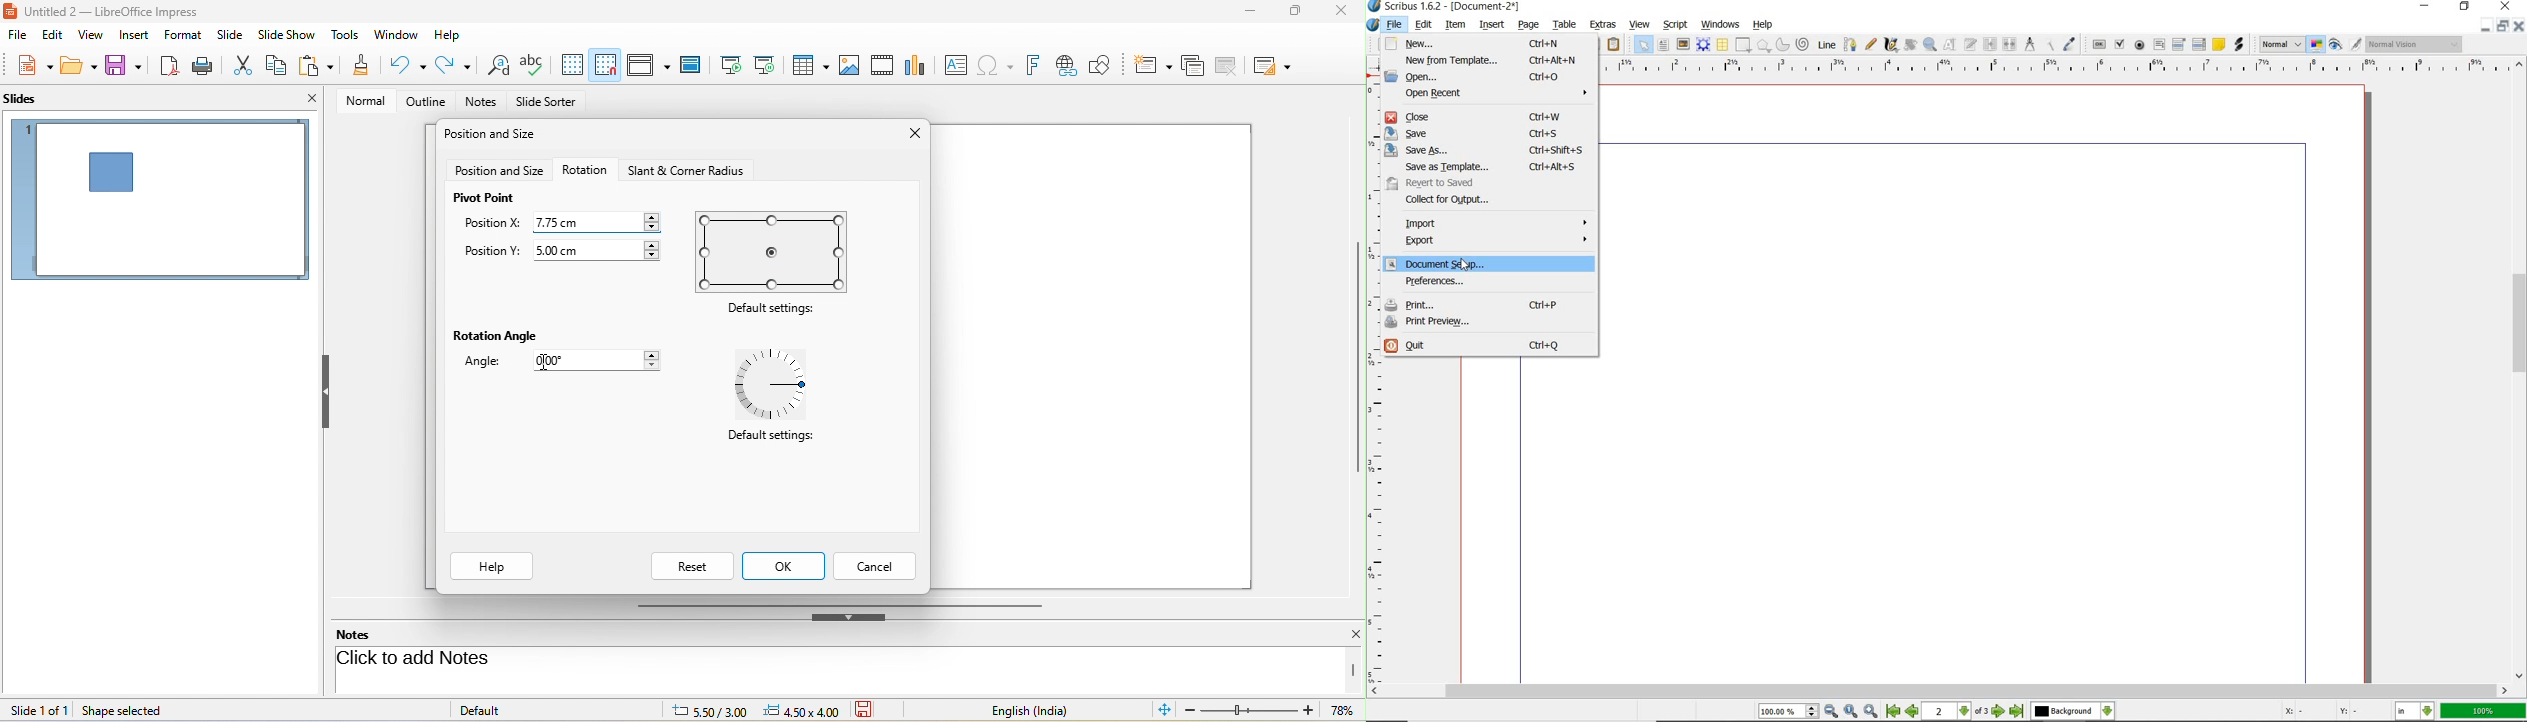 The height and width of the screenshot is (728, 2548). Describe the element at coordinates (1990, 44) in the screenshot. I see `link text frames` at that location.